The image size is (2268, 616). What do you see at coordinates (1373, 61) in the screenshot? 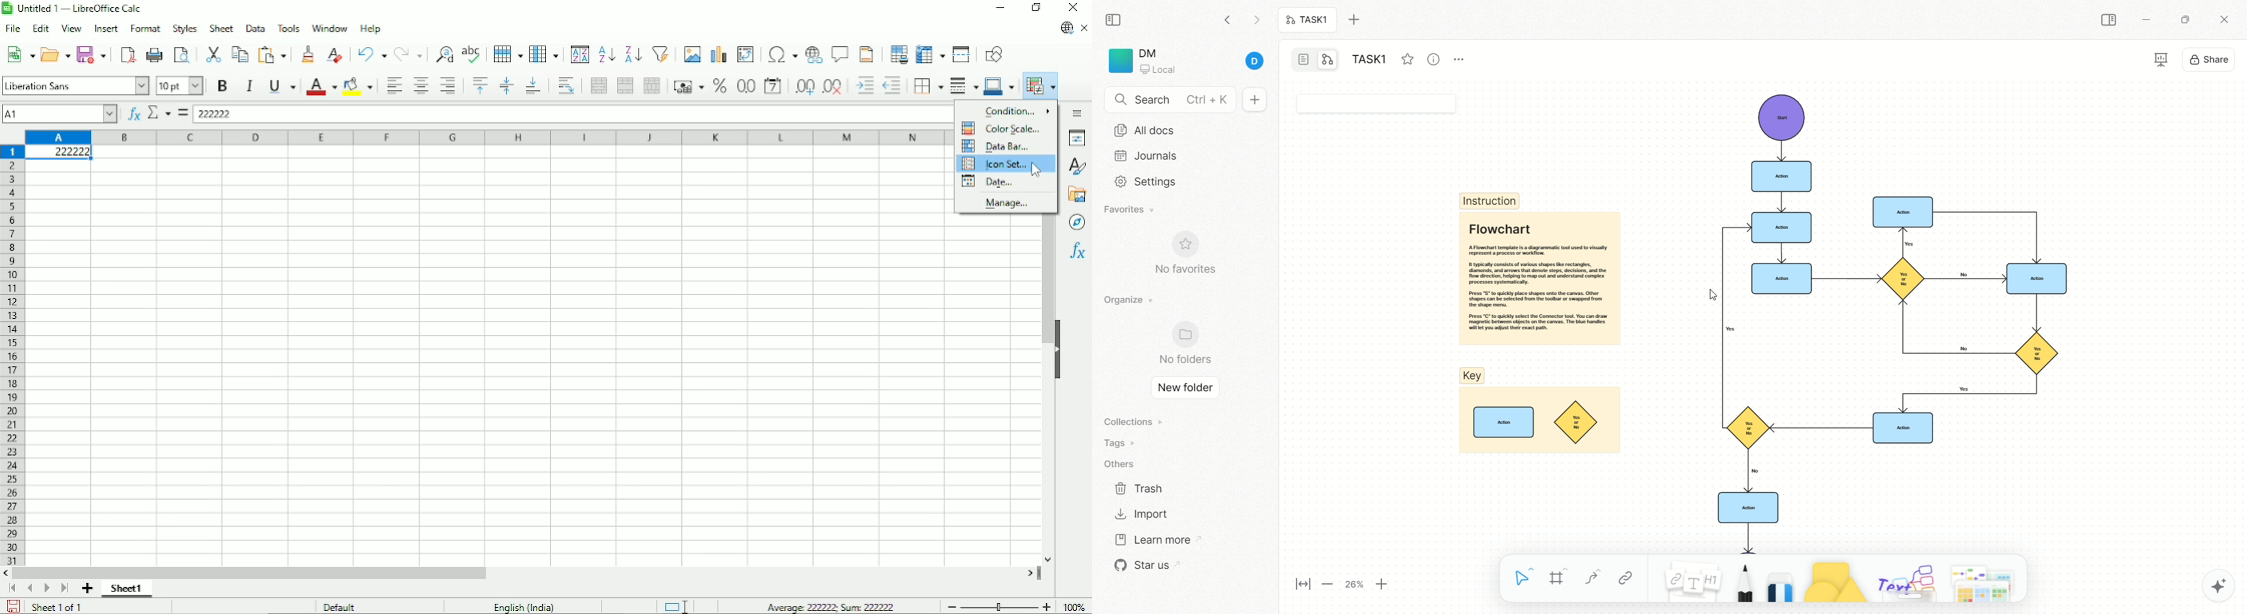
I see `task1` at bounding box center [1373, 61].